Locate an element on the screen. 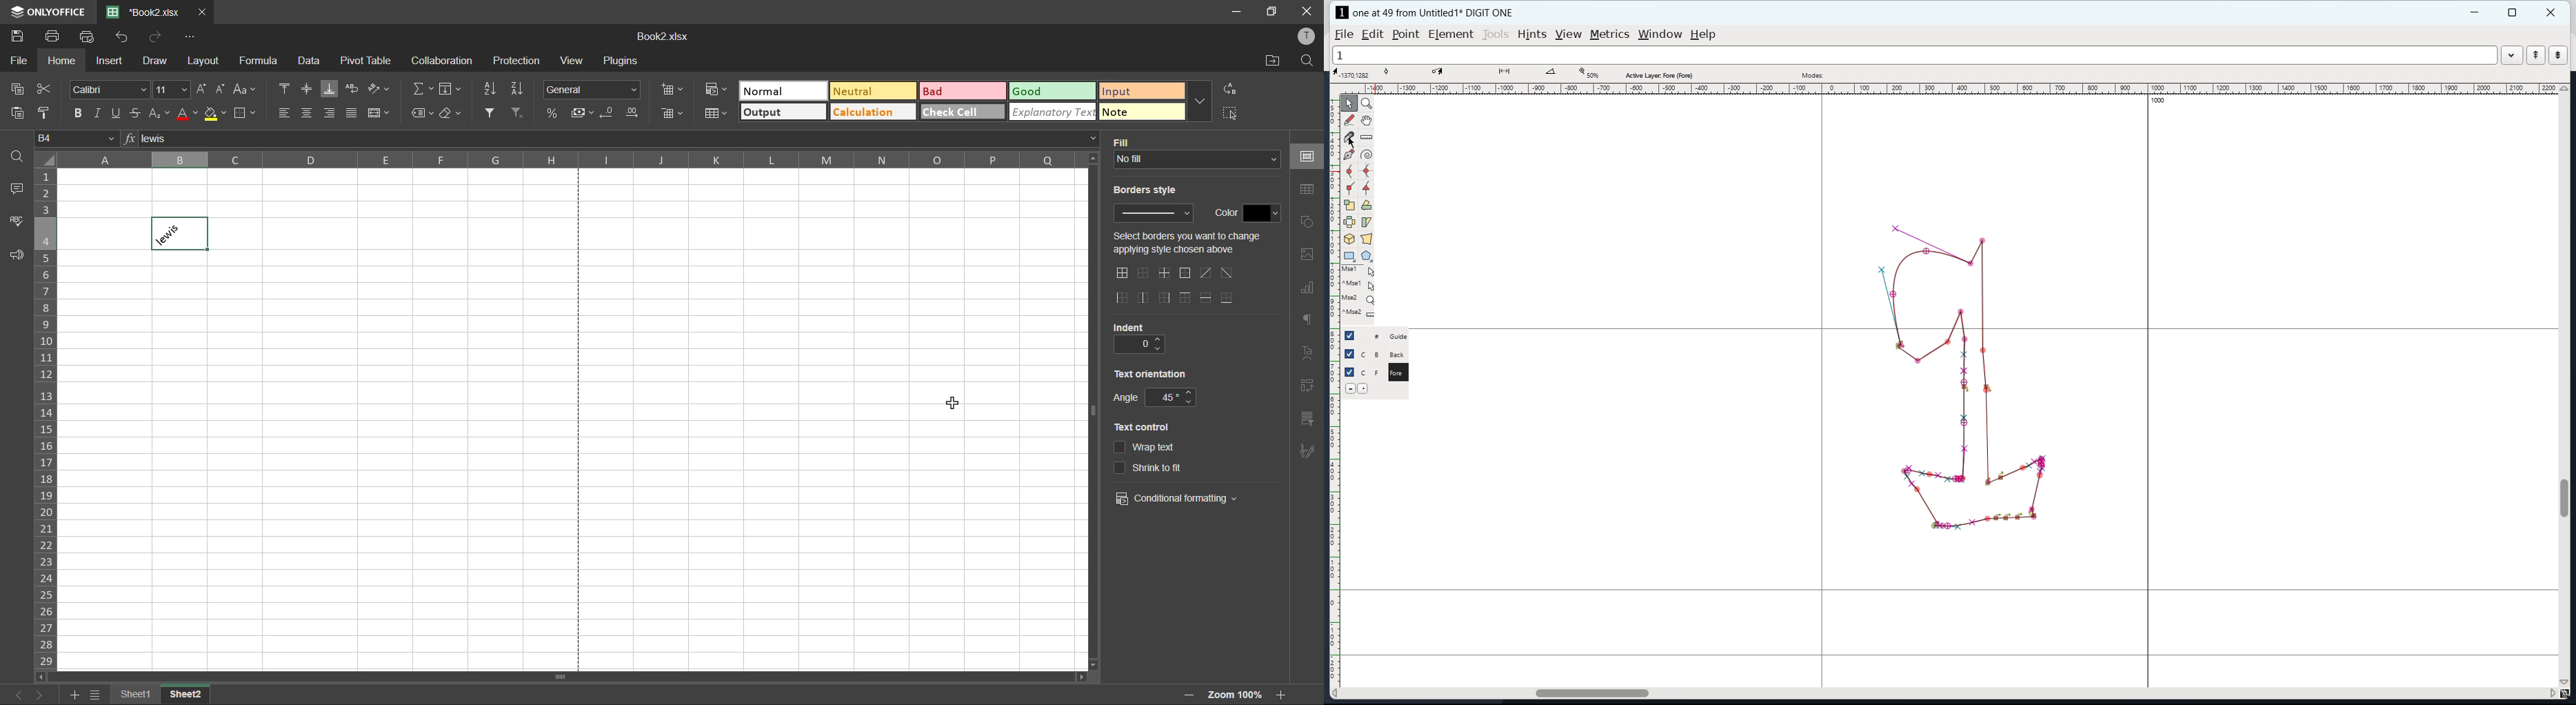 The width and height of the screenshot is (2576, 728). paragraph is located at coordinates (1305, 320).